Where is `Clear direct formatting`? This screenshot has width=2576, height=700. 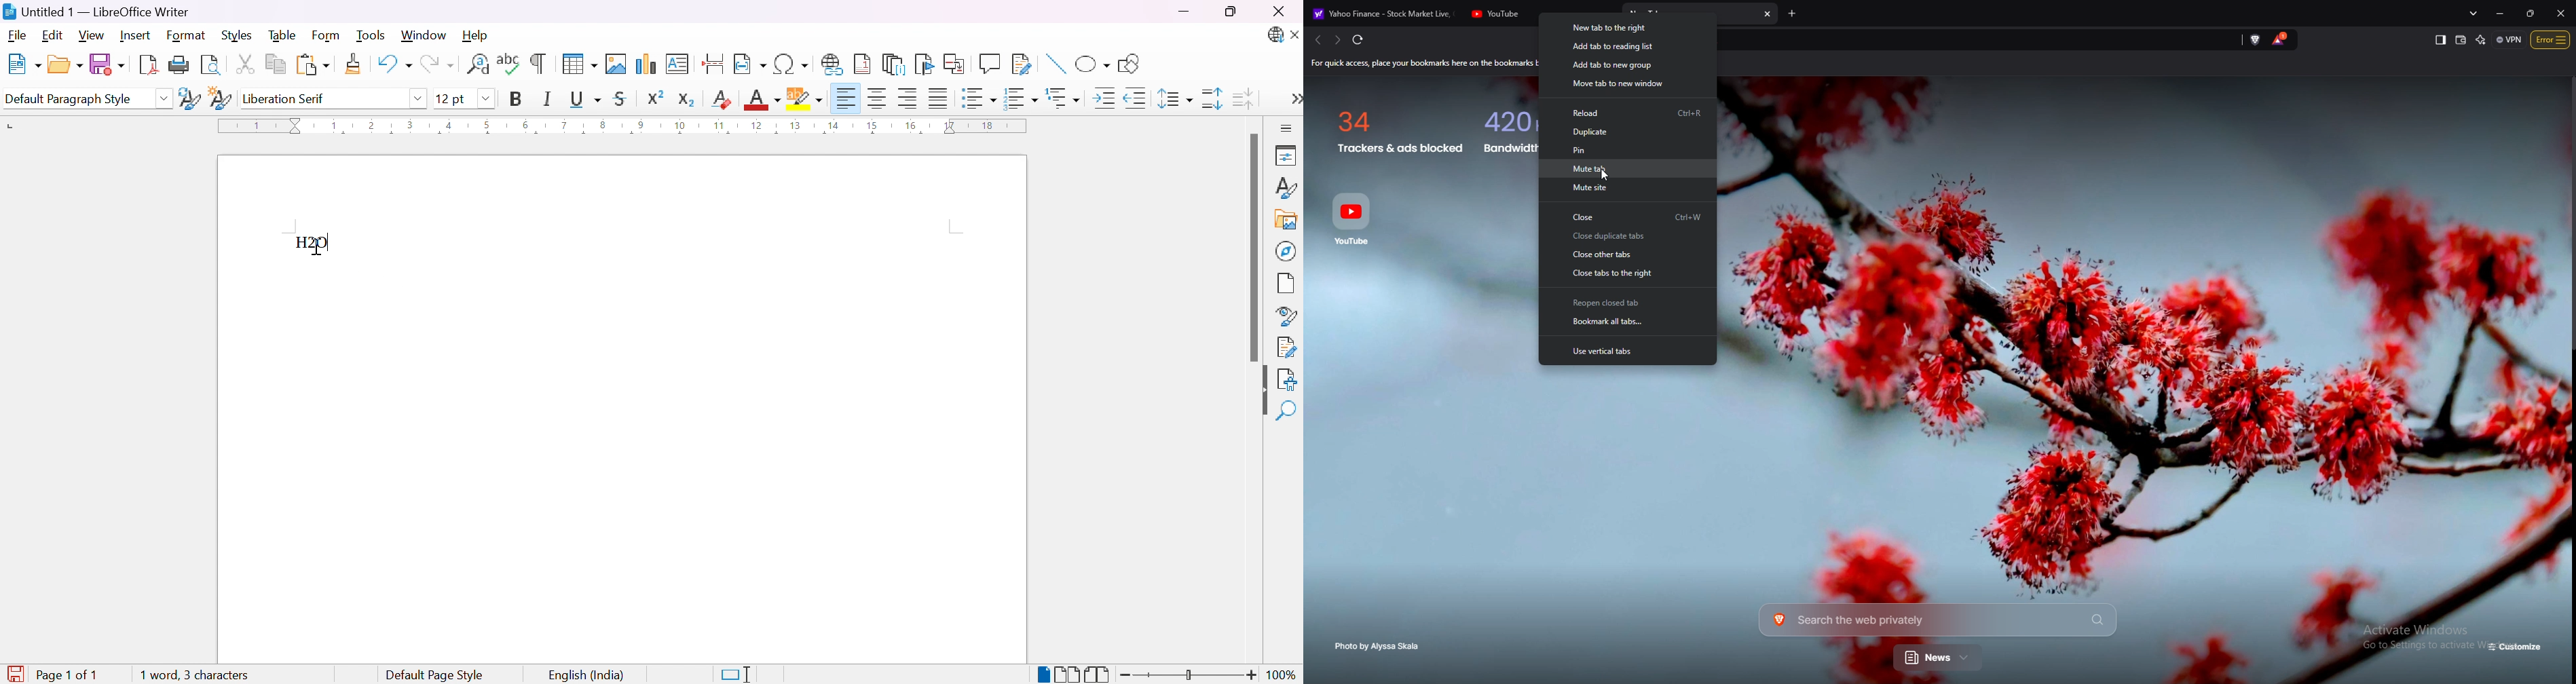 Clear direct formatting is located at coordinates (724, 98).